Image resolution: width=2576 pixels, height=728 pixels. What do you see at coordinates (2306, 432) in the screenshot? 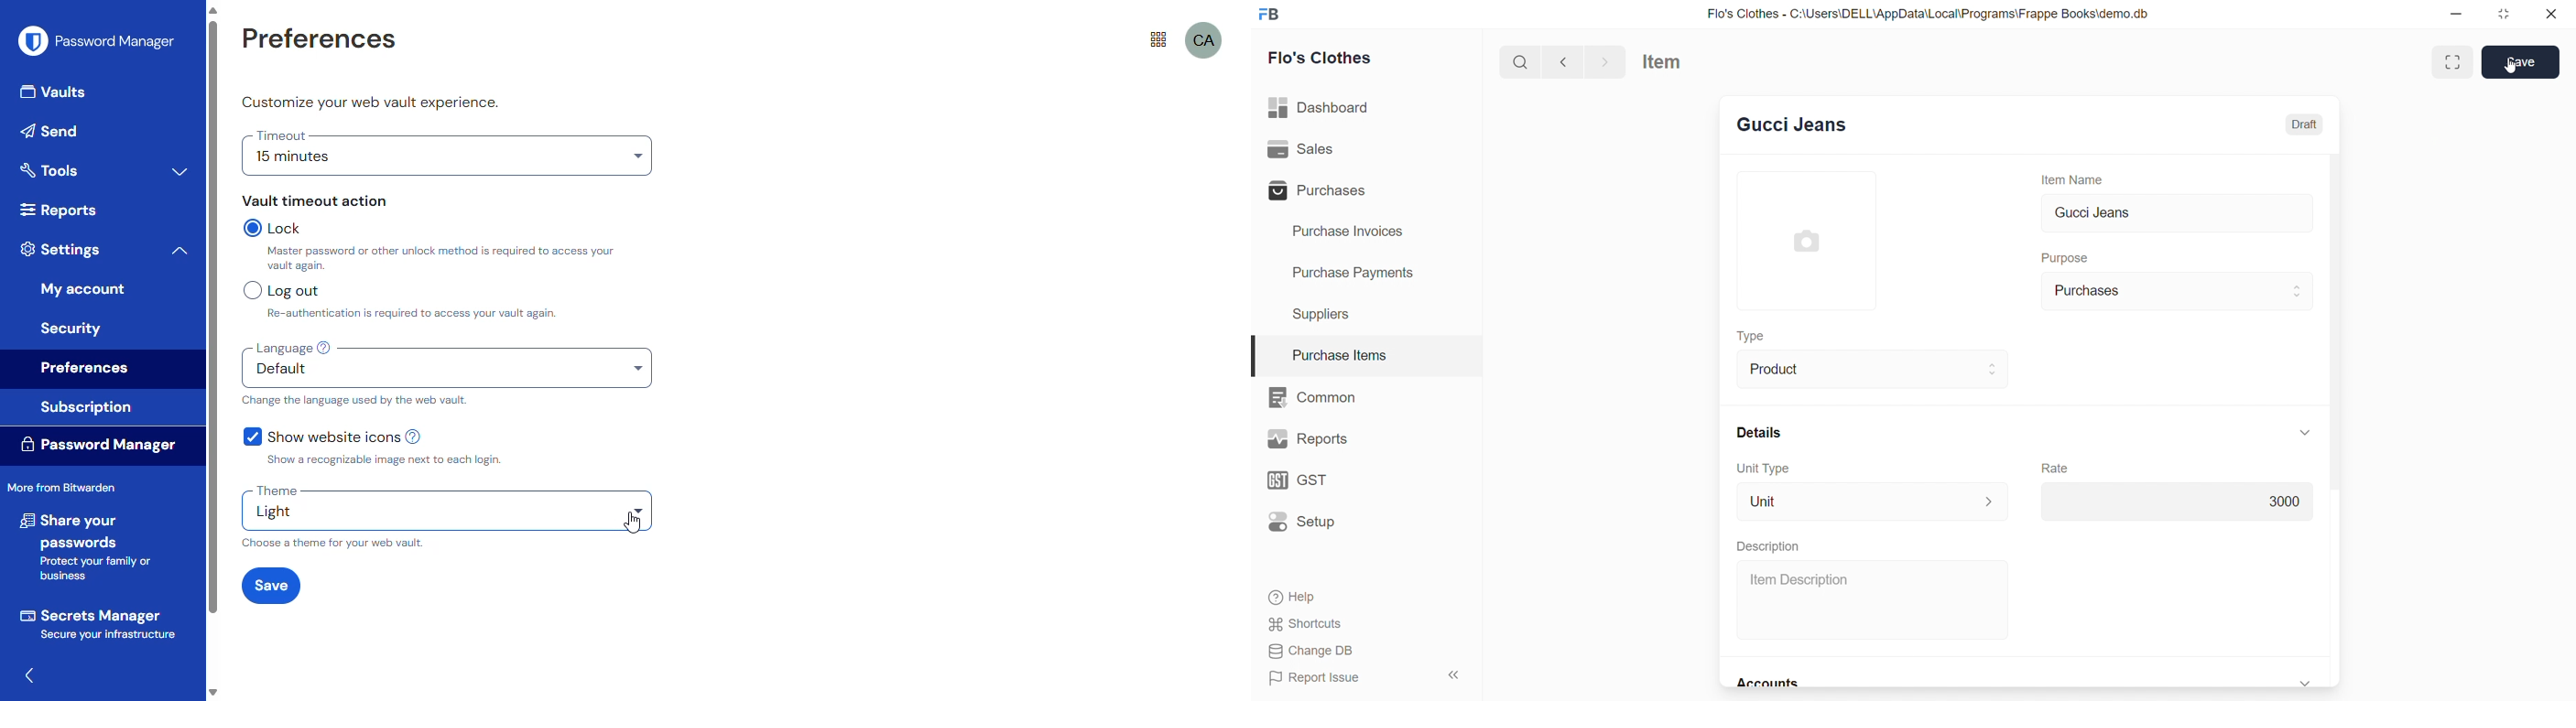
I see `expand/collapse` at bounding box center [2306, 432].